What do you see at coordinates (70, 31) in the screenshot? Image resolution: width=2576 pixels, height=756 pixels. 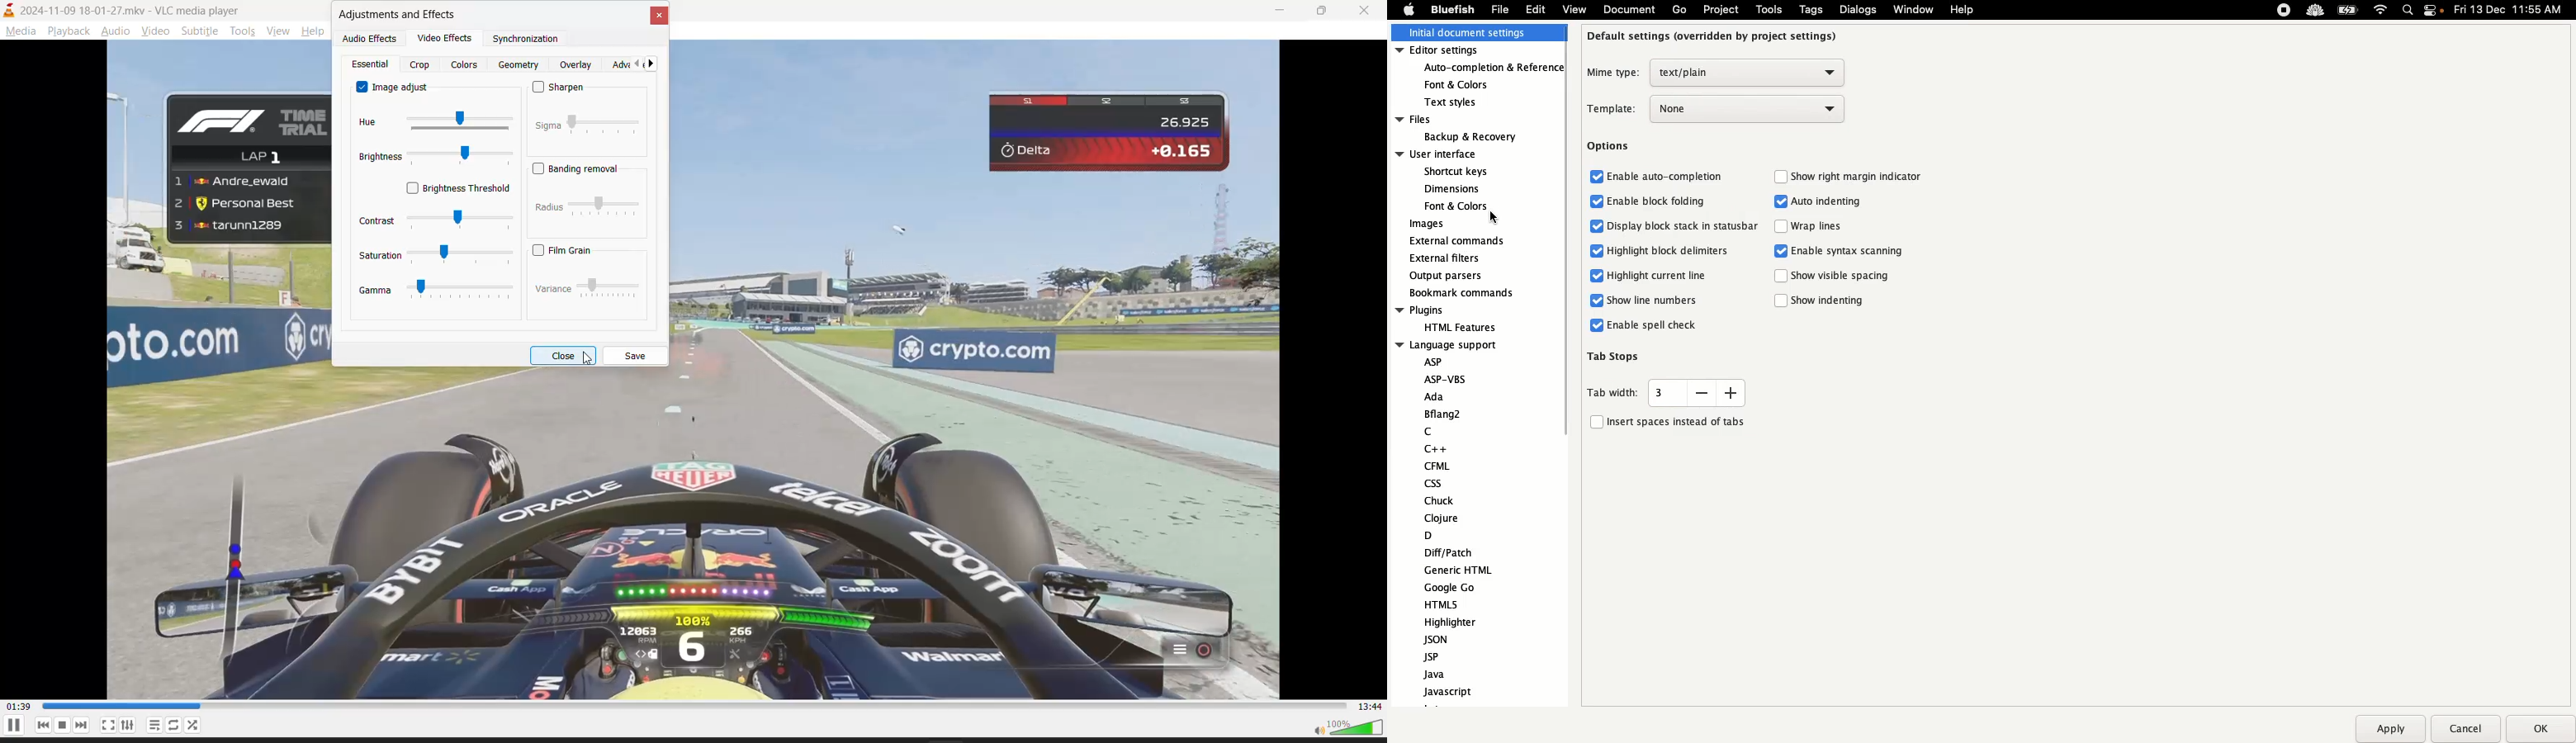 I see `playback` at bounding box center [70, 31].